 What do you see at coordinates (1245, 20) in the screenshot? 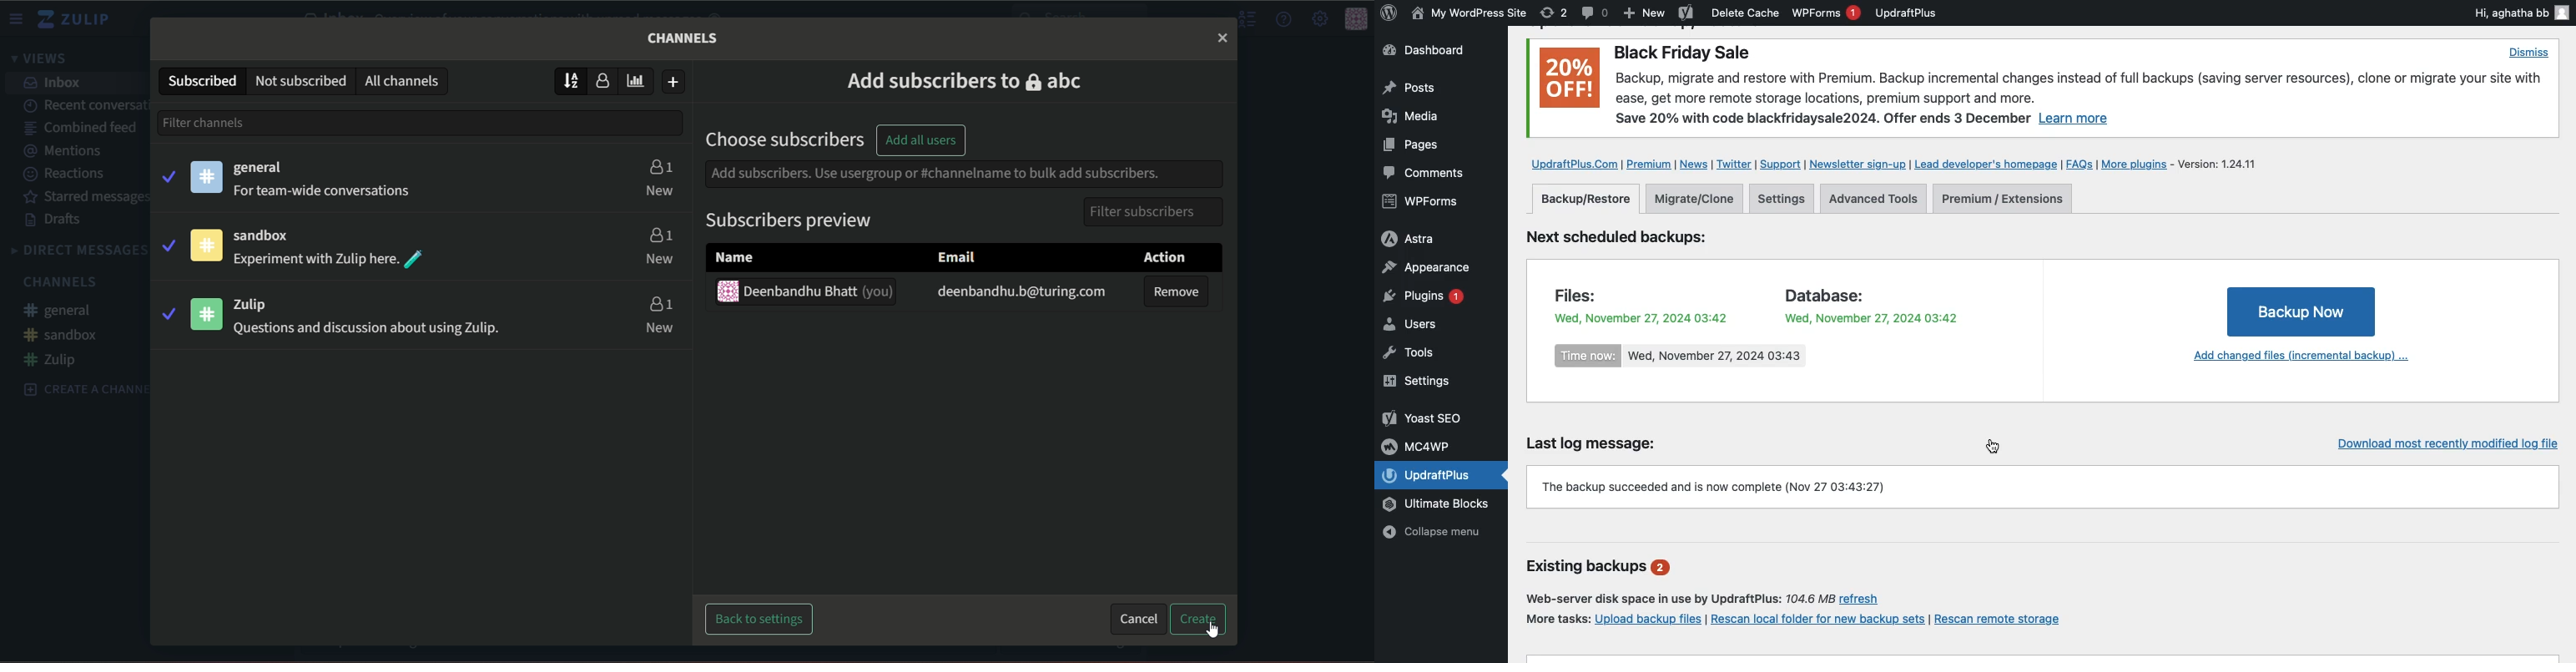
I see `hide menu` at bounding box center [1245, 20].